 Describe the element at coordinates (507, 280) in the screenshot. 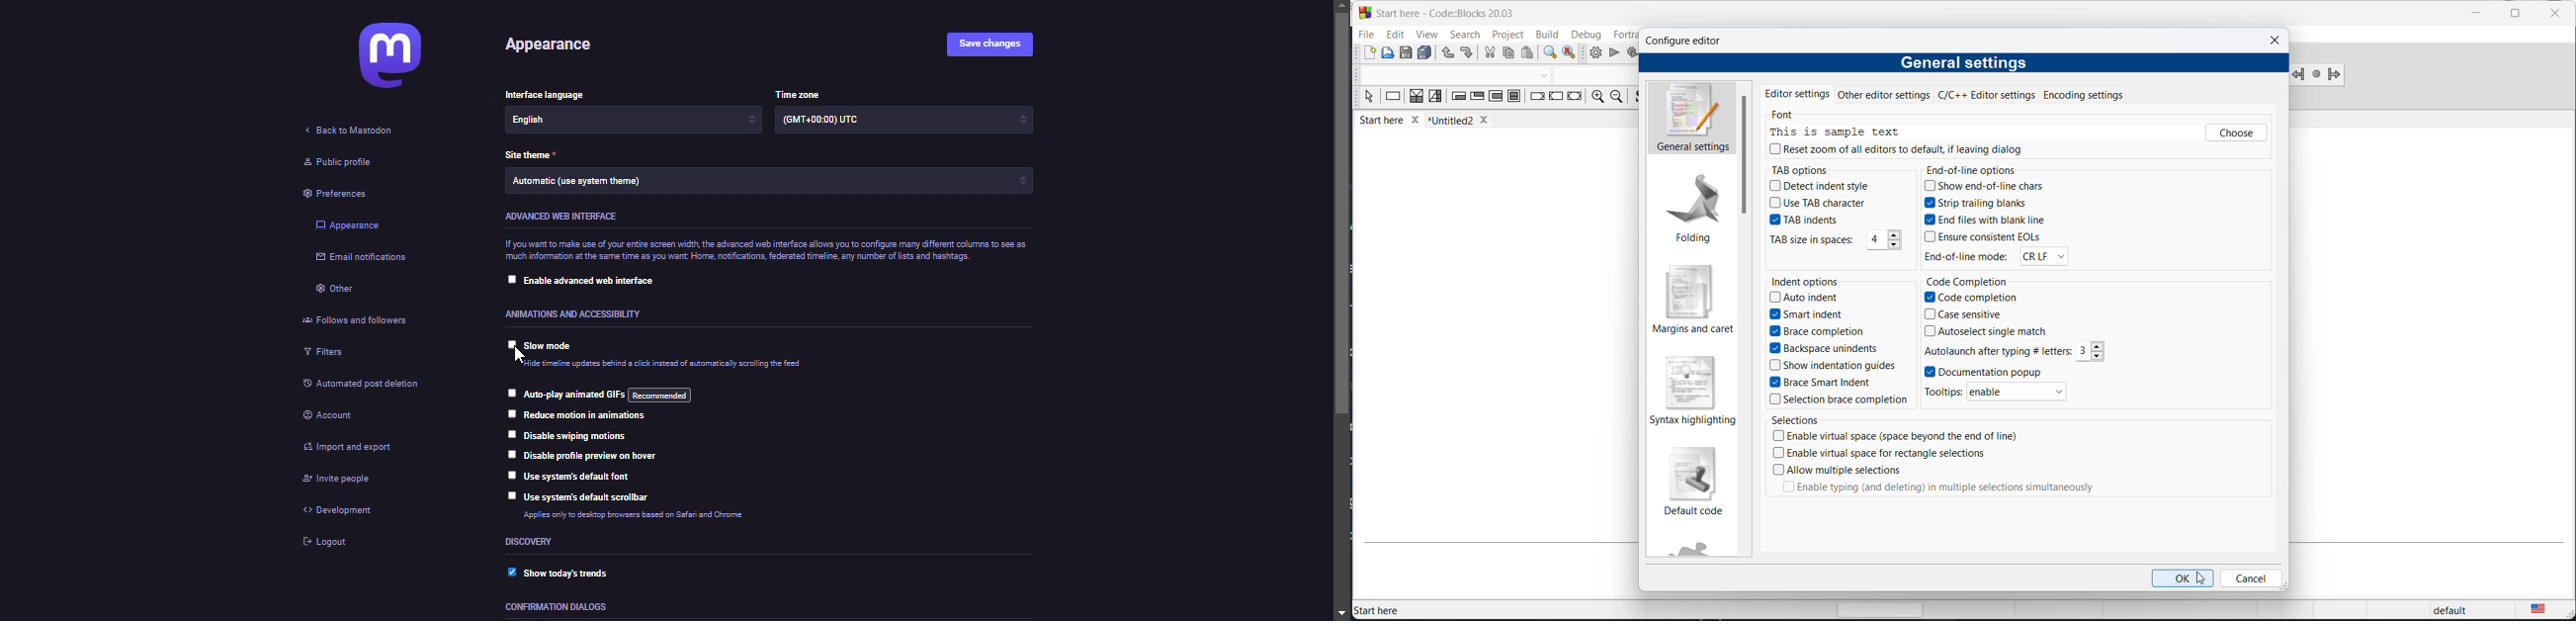

I see `click to select` at that location.